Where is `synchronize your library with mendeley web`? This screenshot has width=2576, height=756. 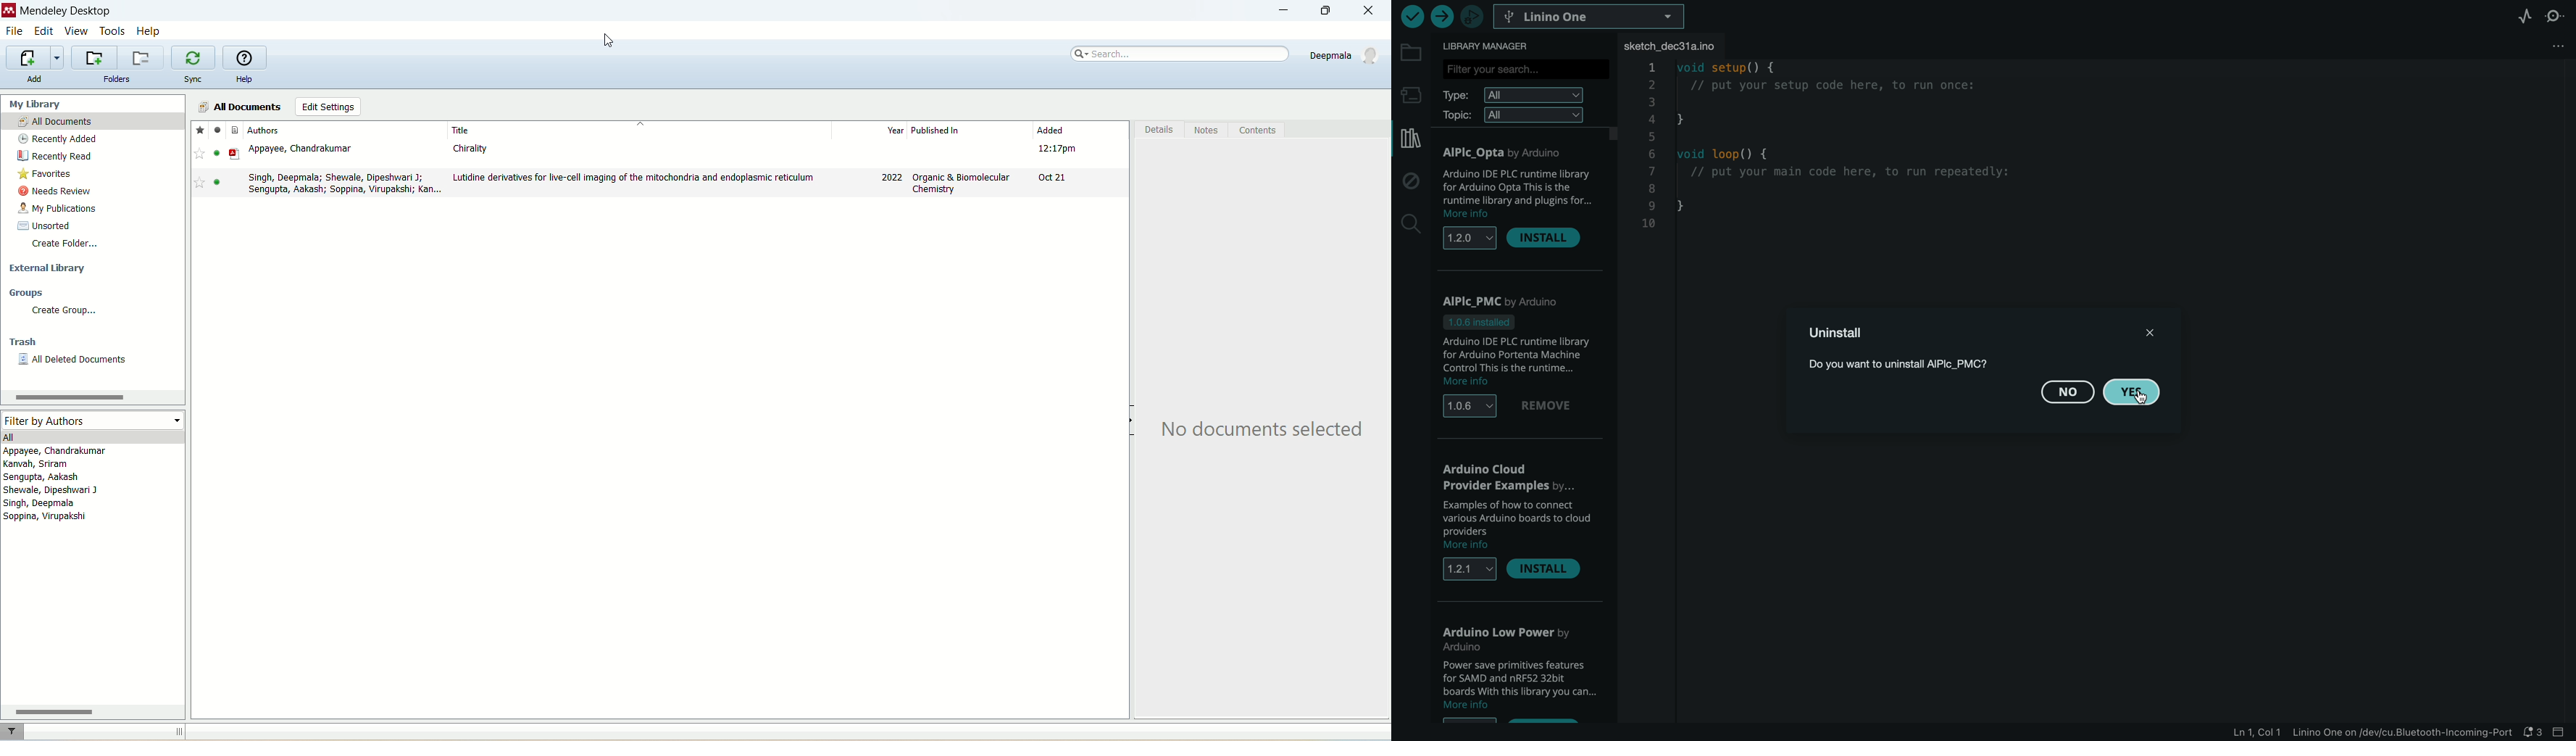
synchronize your library with mendeley web is located at coordinates (193, 57).